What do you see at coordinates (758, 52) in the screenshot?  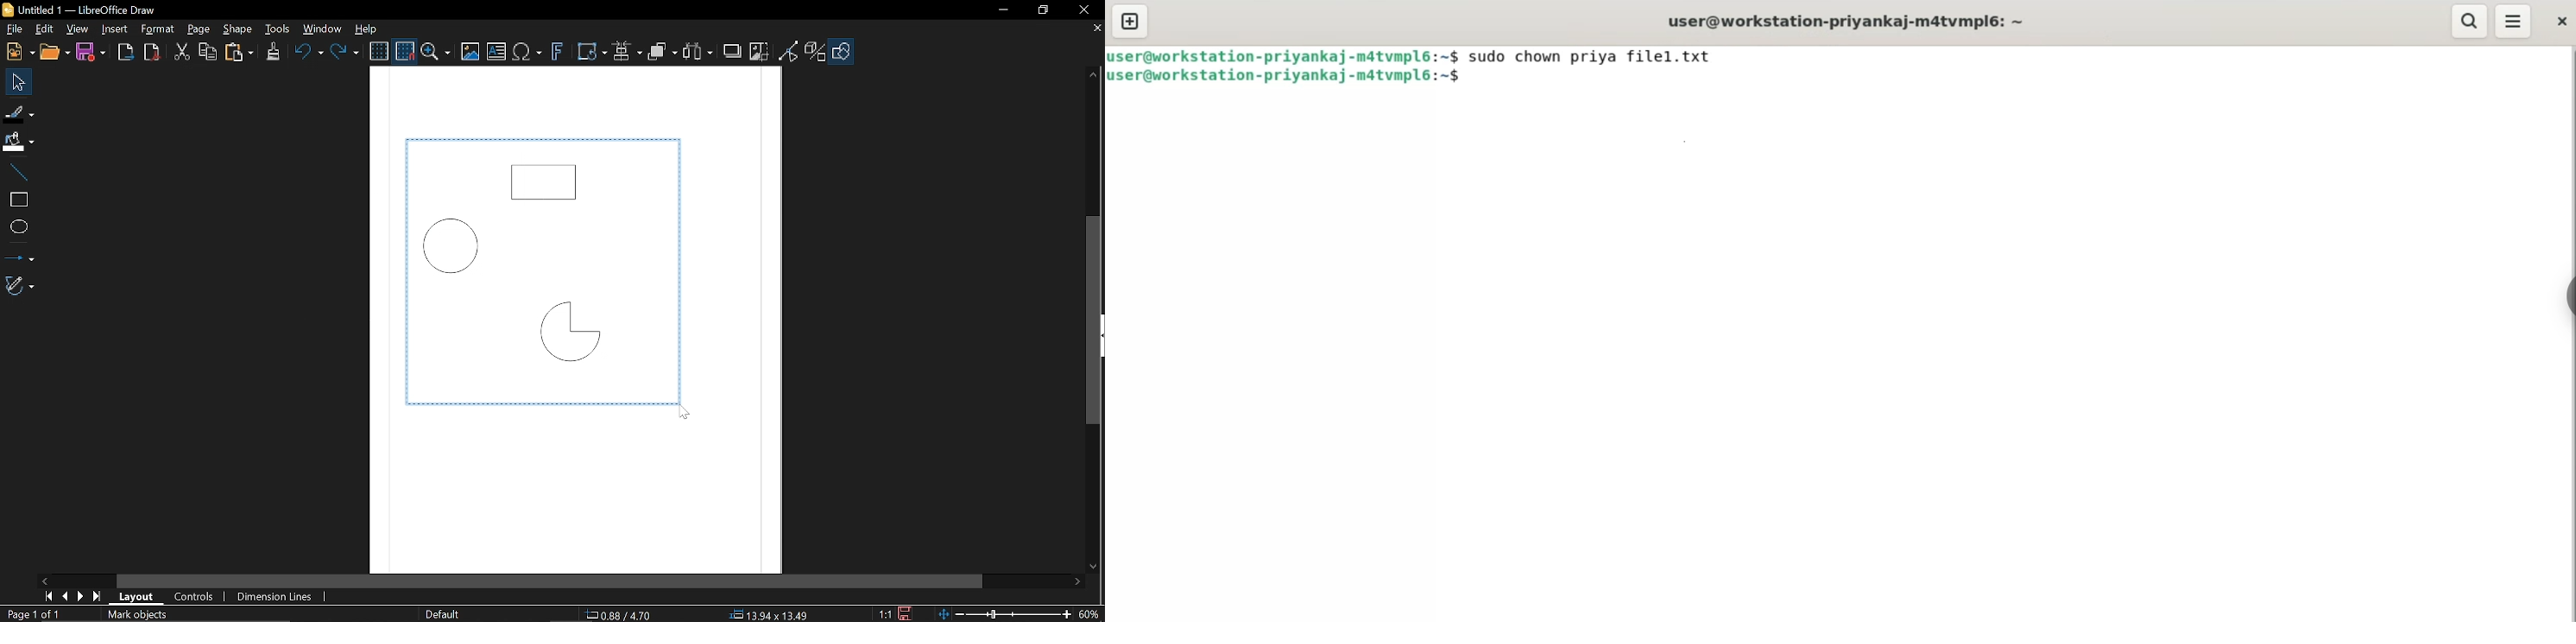 I see `Crop` at bounding box center [758, 52].